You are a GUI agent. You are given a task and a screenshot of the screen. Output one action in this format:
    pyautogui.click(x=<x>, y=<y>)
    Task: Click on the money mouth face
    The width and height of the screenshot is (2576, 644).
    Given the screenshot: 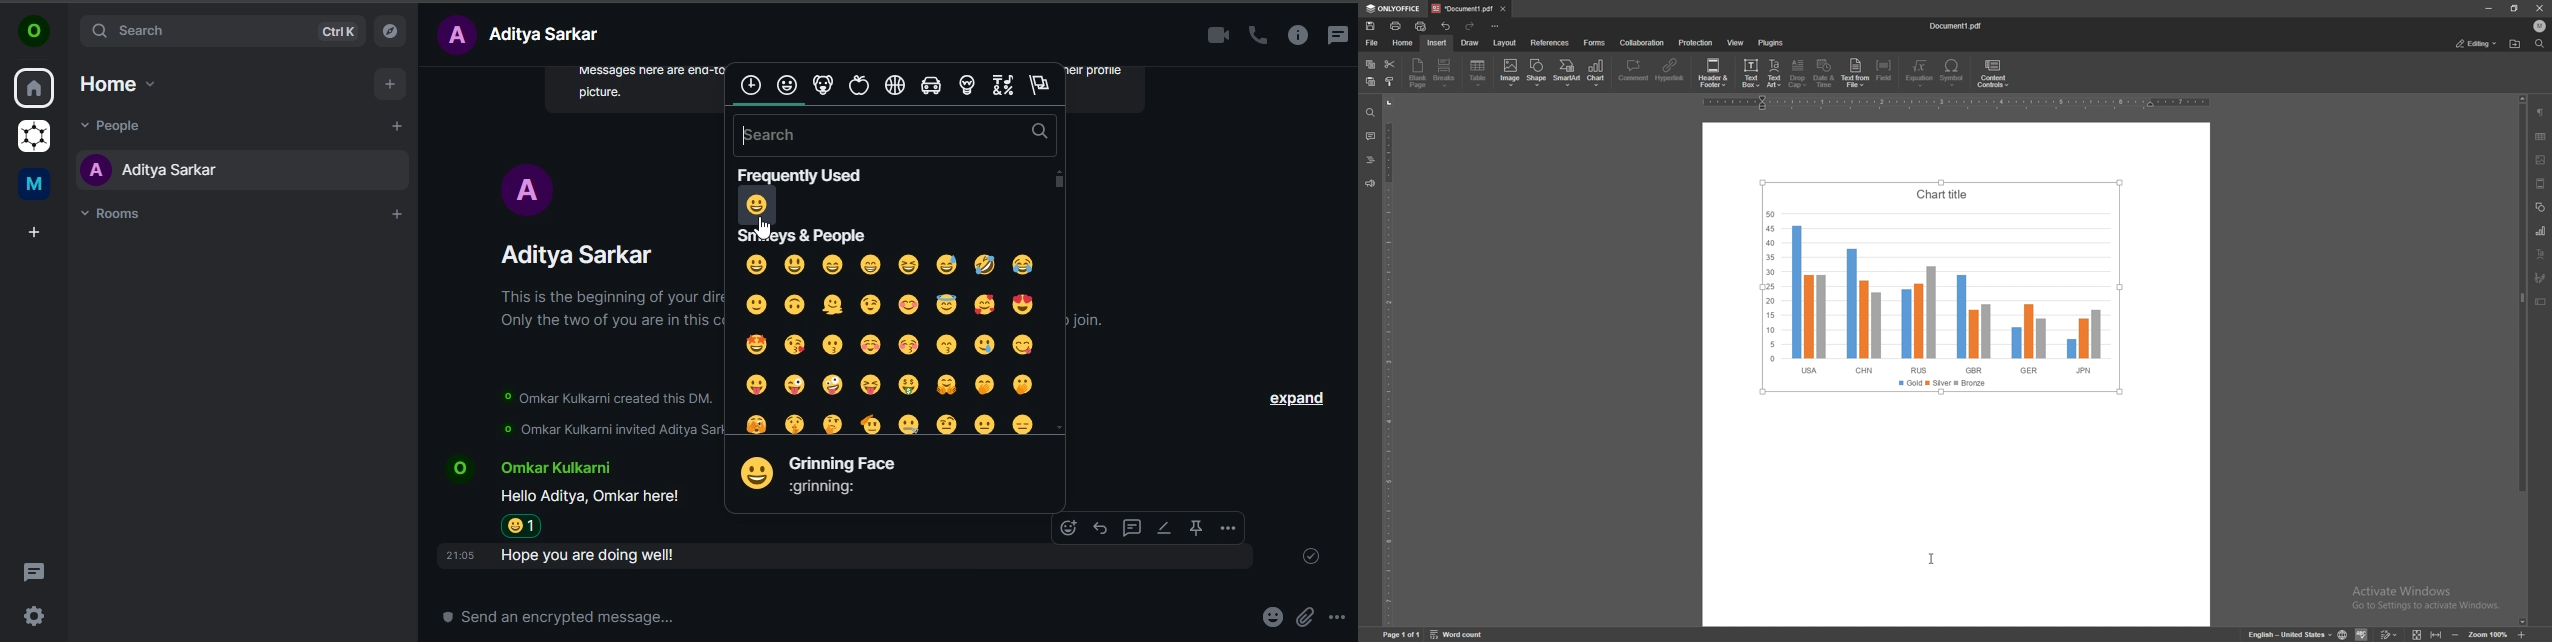 What is the action you would take?
    pyautogui.click(x=909, y=383)
    